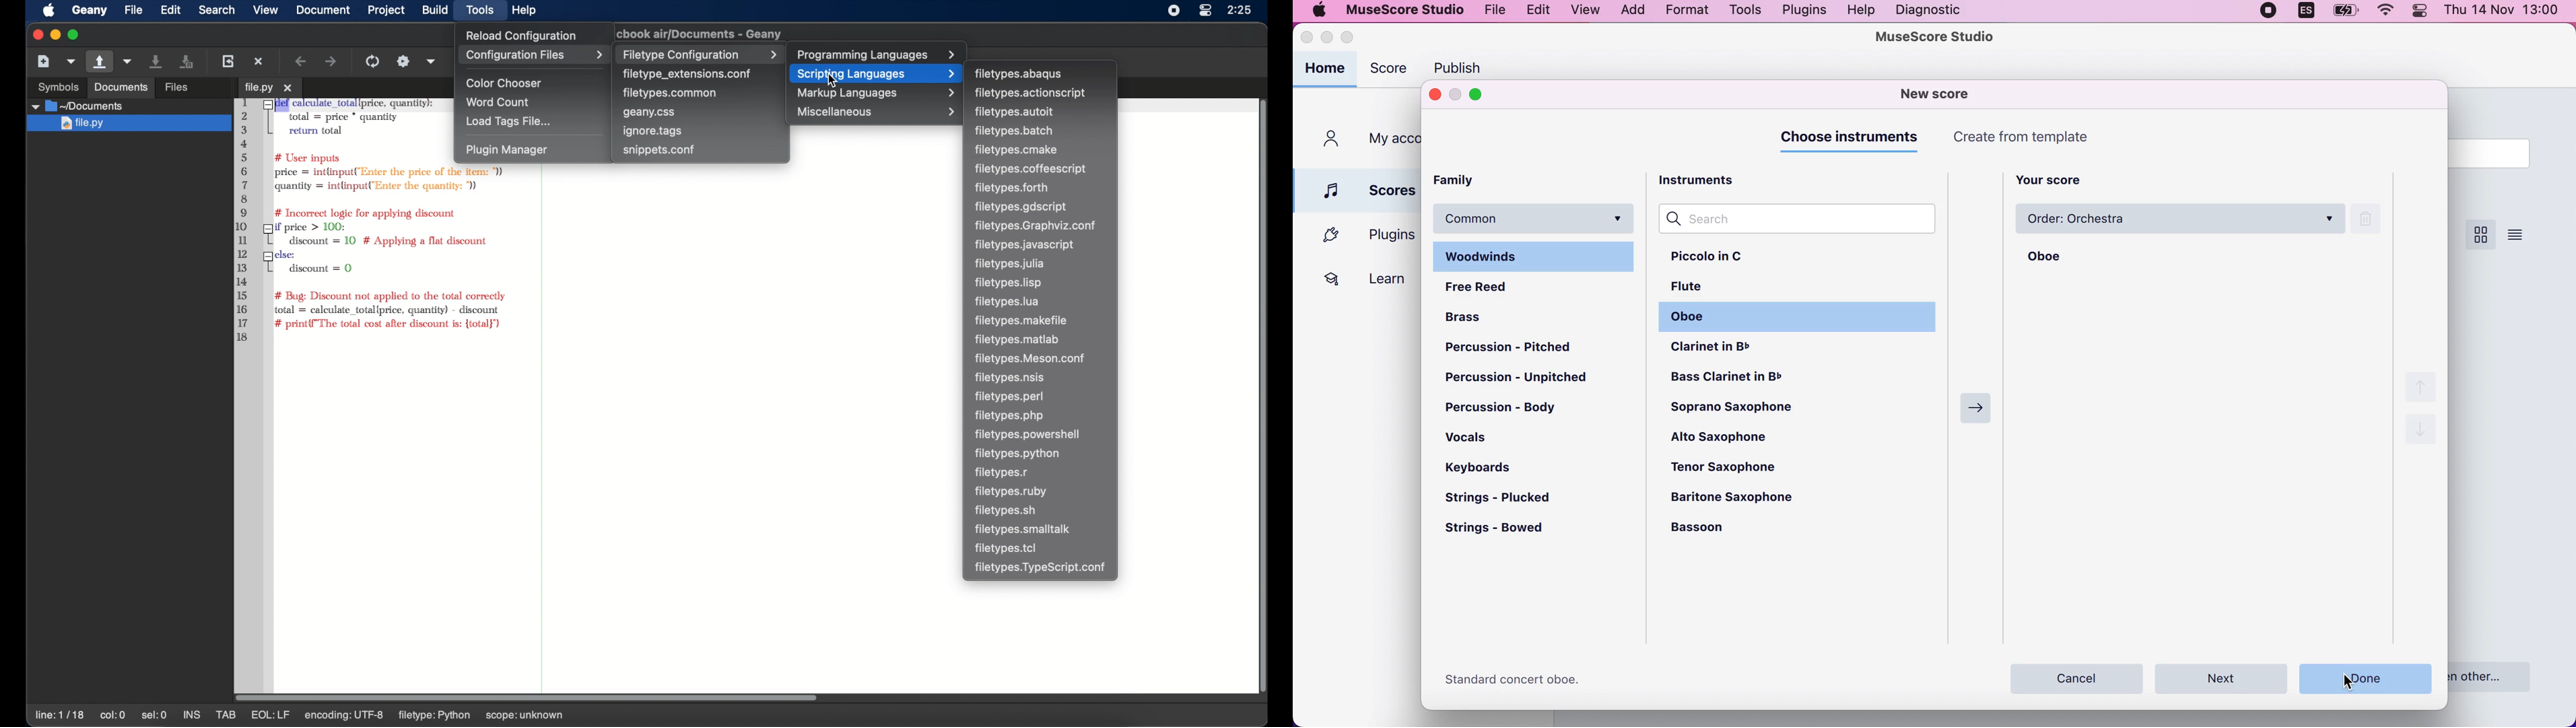 This screenshot has height=728, width=2576. What do you see at coordinates (1536, 256) in the screenshot?
I see `woodwinds` at bounding box center [1536, 256].